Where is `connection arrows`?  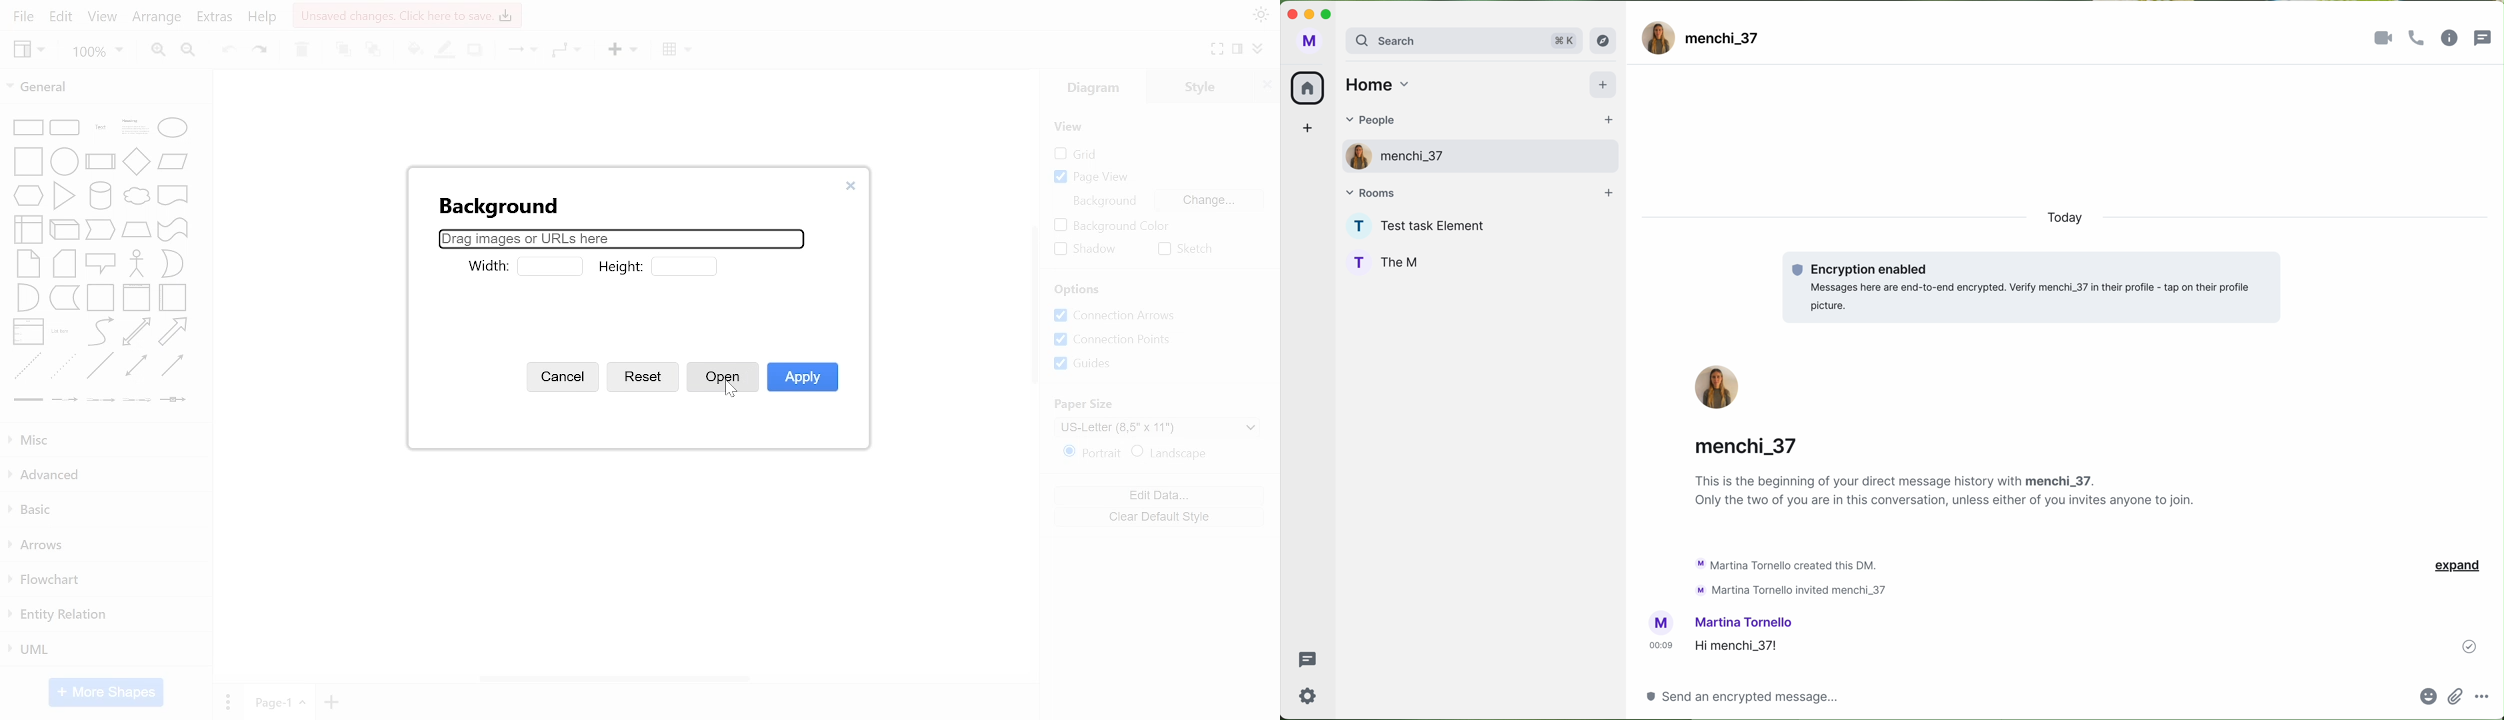
connection arrows is located at coordinates (1119, 316).